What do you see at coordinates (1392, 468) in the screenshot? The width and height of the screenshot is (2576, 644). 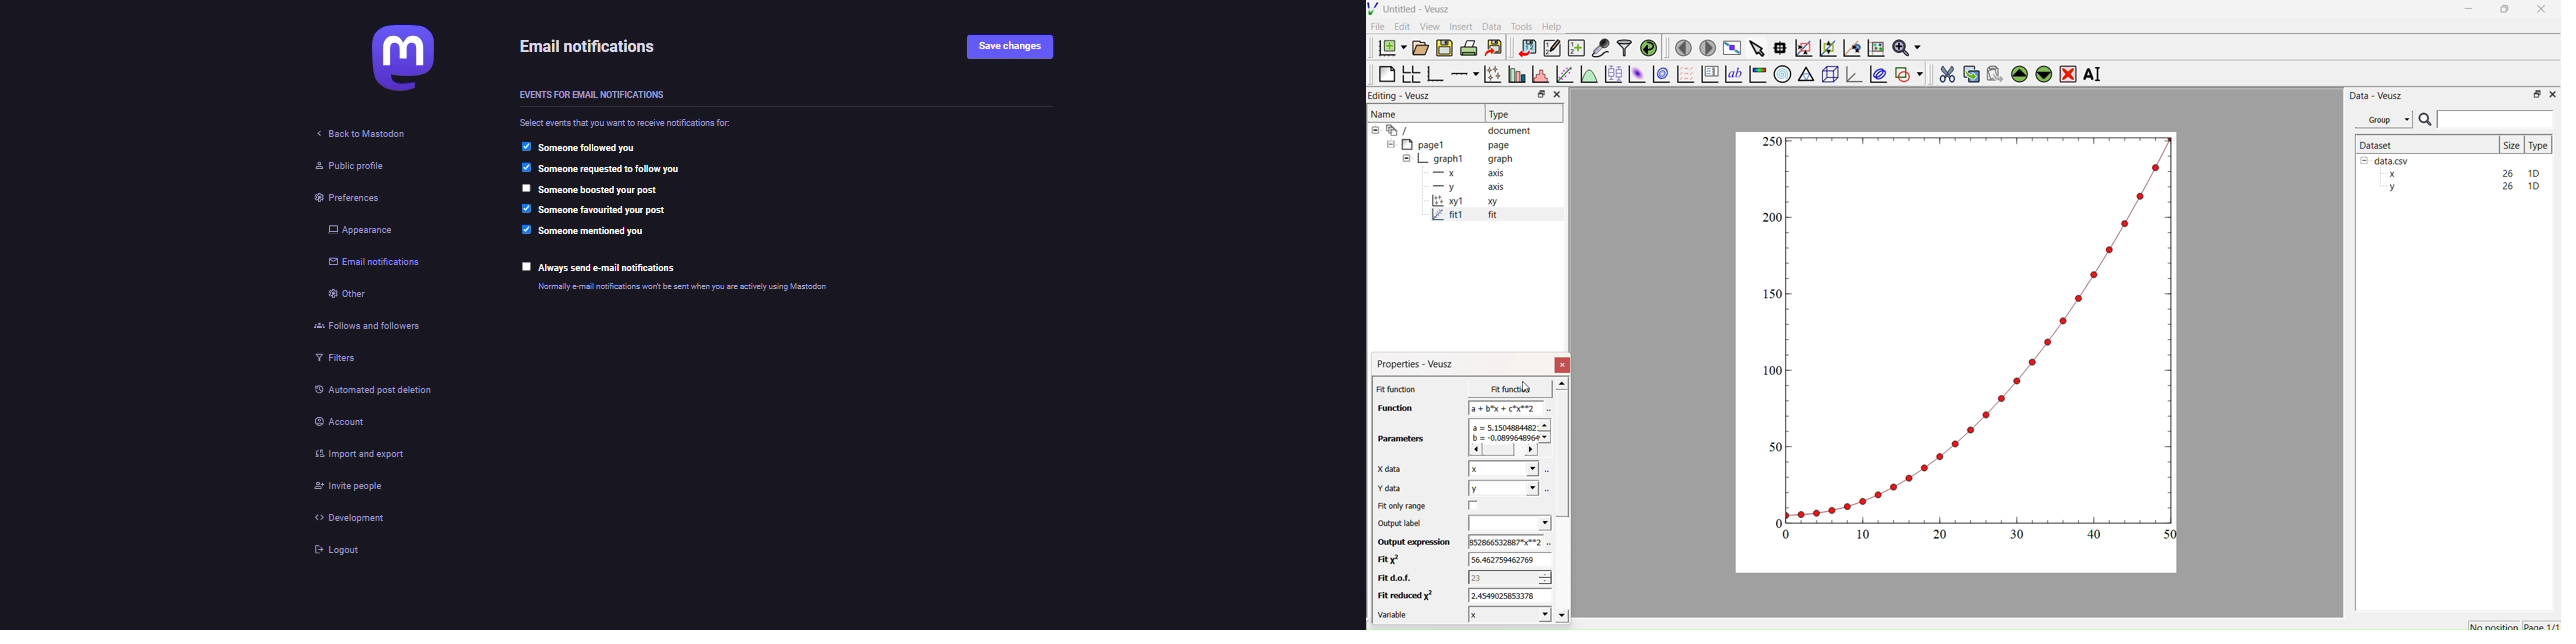 I see `X data` at bounding box center [1392, 468].